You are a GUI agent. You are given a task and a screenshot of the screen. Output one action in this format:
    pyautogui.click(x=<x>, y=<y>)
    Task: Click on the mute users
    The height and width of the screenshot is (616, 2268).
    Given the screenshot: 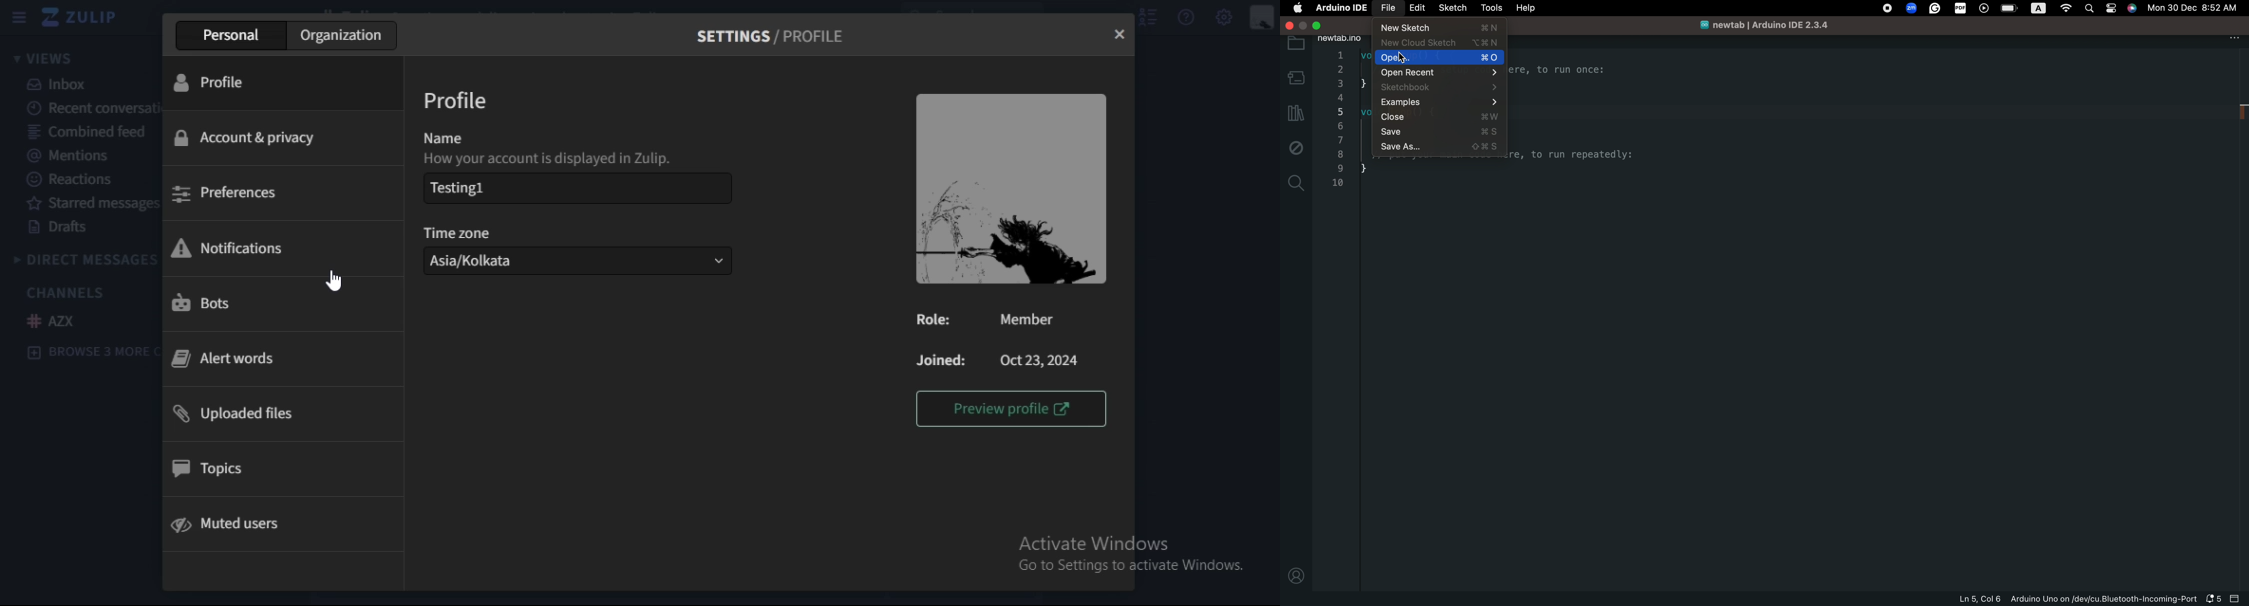 What is the action you would take?
    pyautogui.click(x=226, y=528)
    